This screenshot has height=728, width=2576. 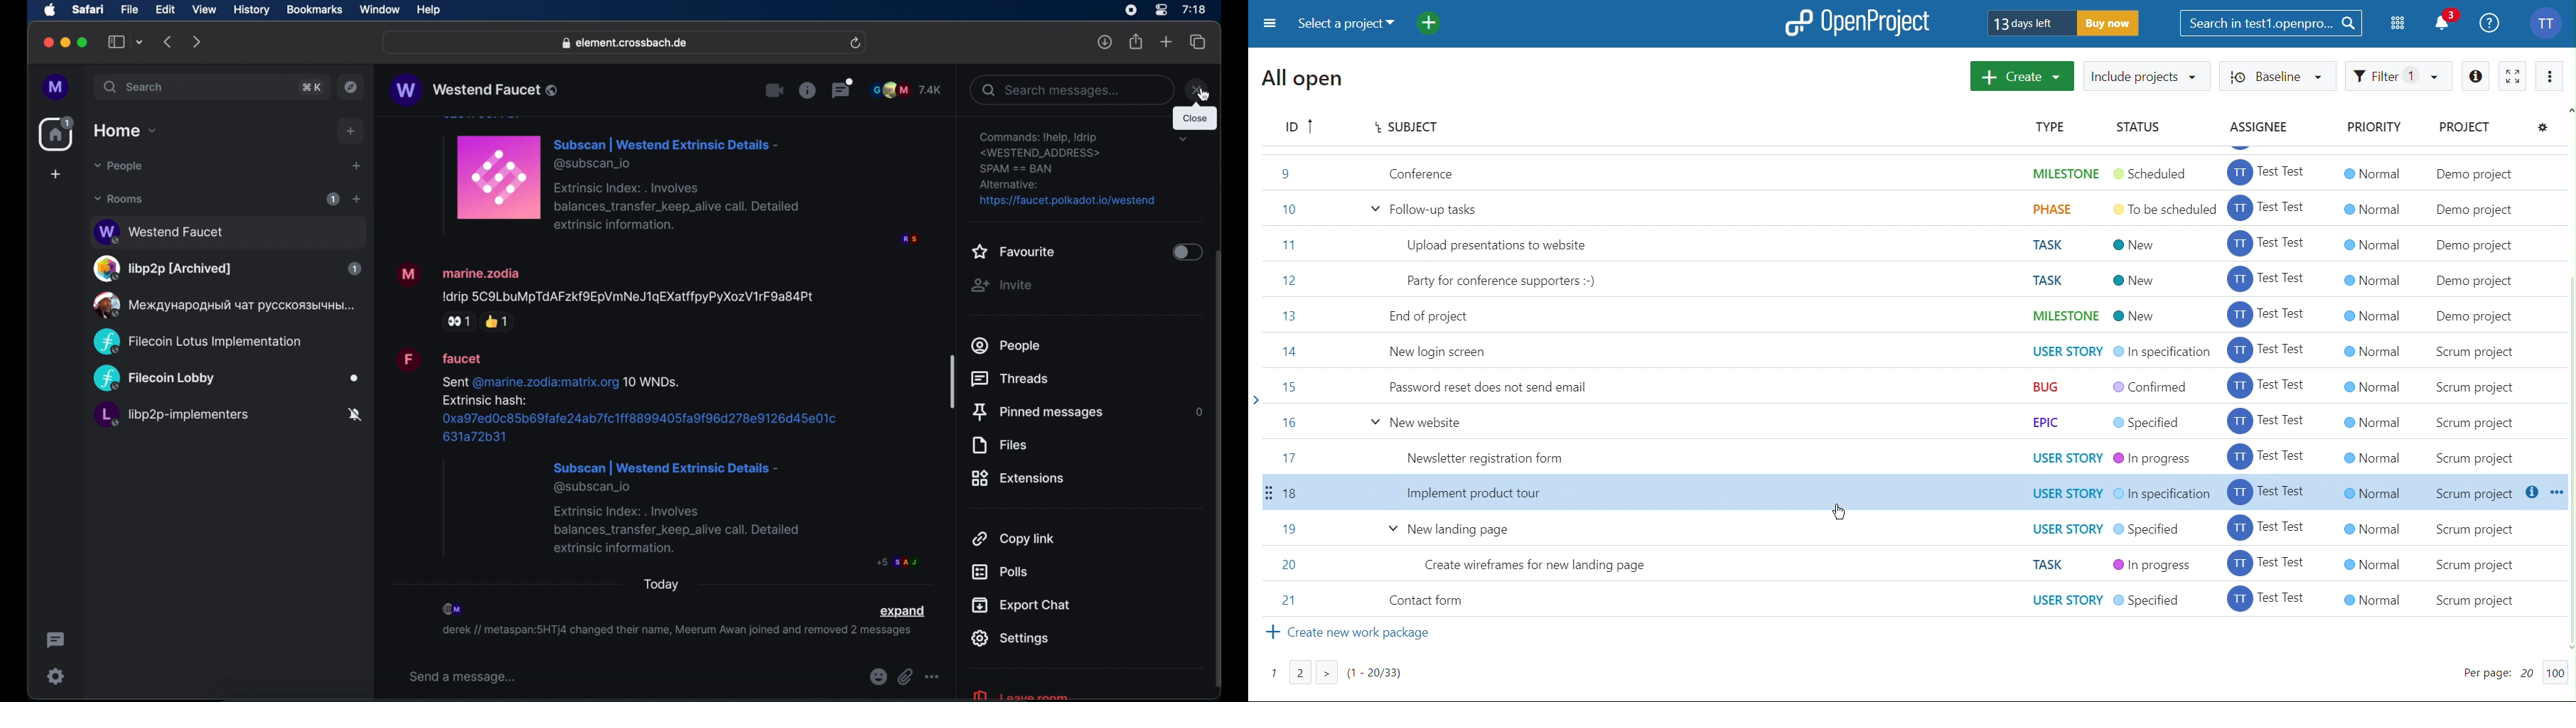 I want to click on thread activity, so click(x=57, y=640).